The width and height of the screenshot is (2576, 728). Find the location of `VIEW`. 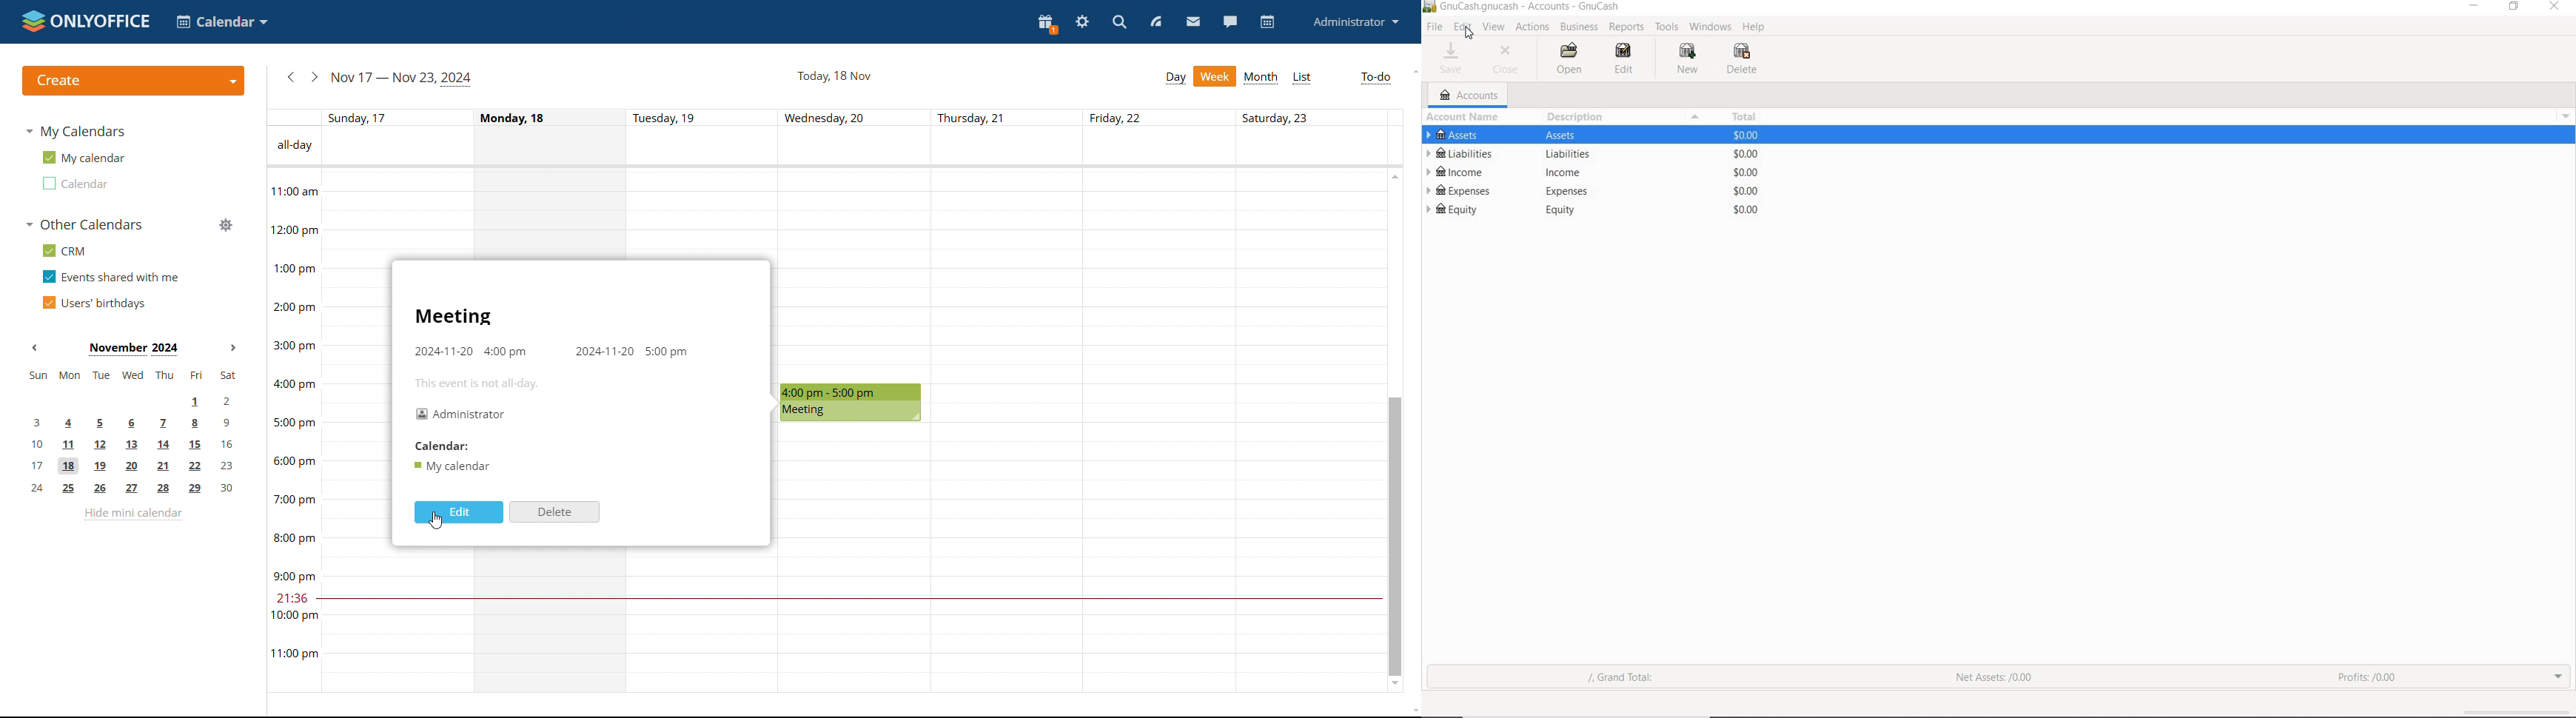

VIEW is located at coordinates (1493, 25).